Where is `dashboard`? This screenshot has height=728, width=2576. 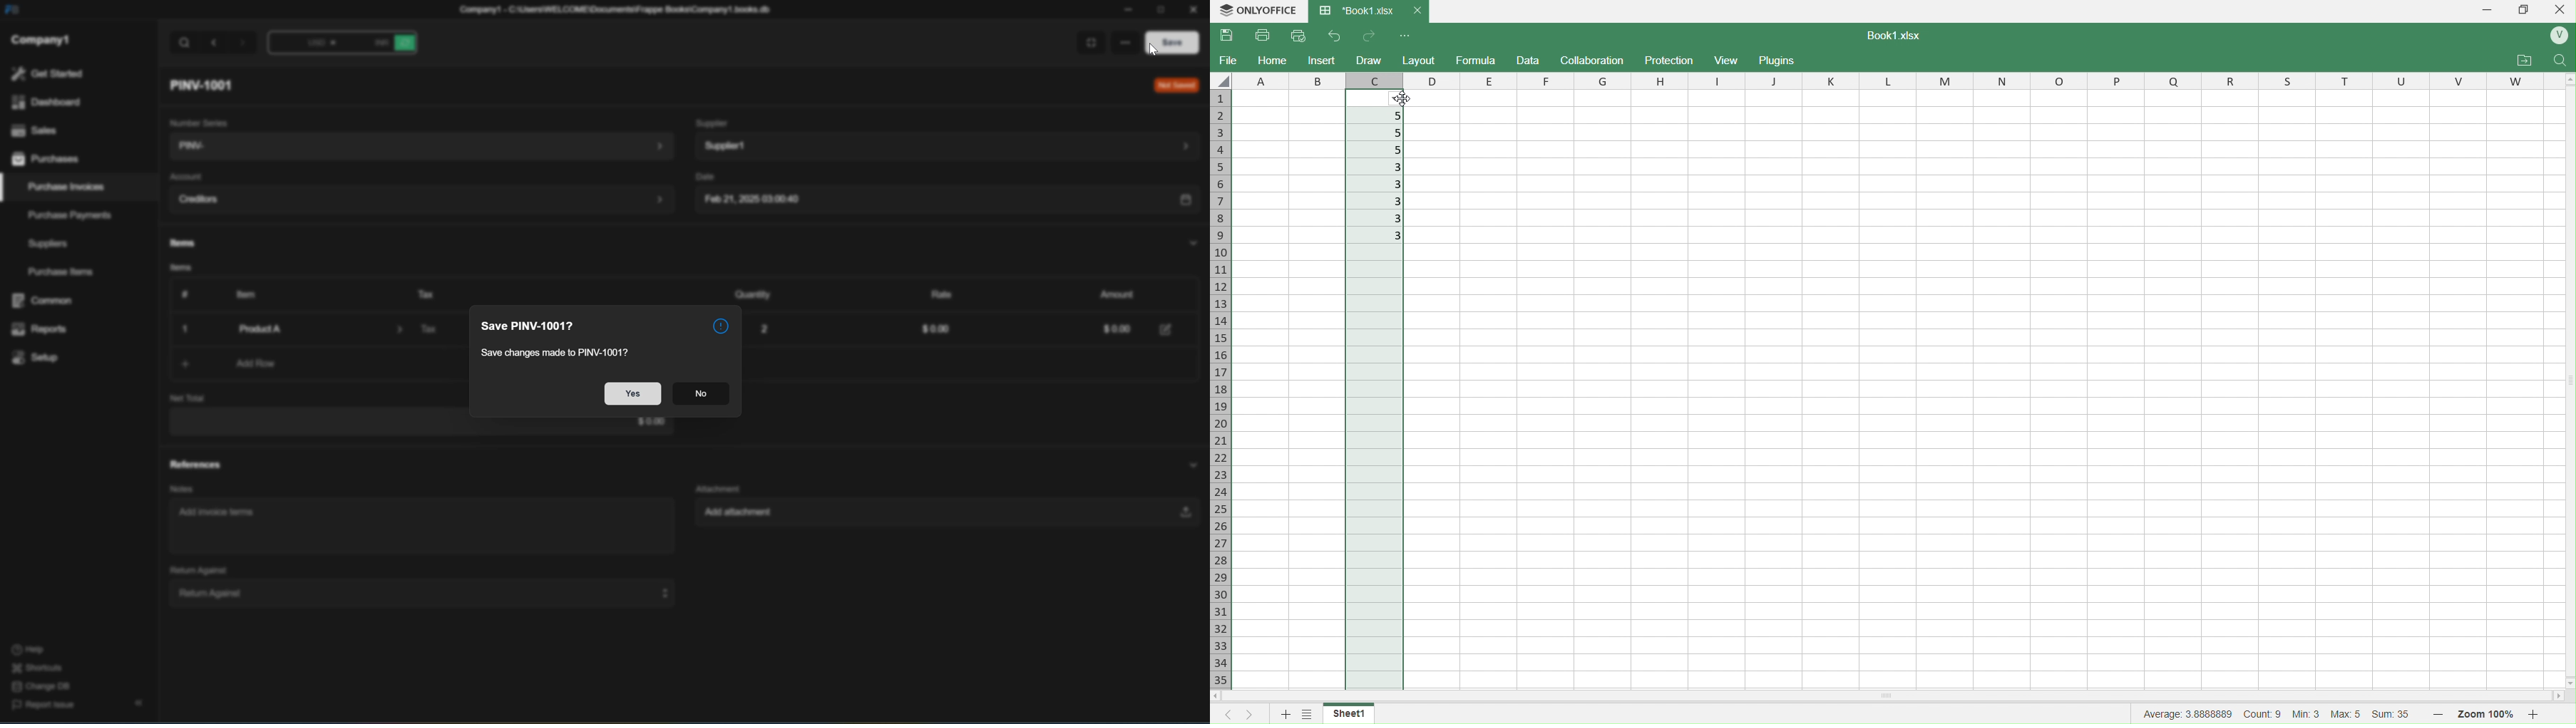 dashboard is located at coordinates (44, 103).